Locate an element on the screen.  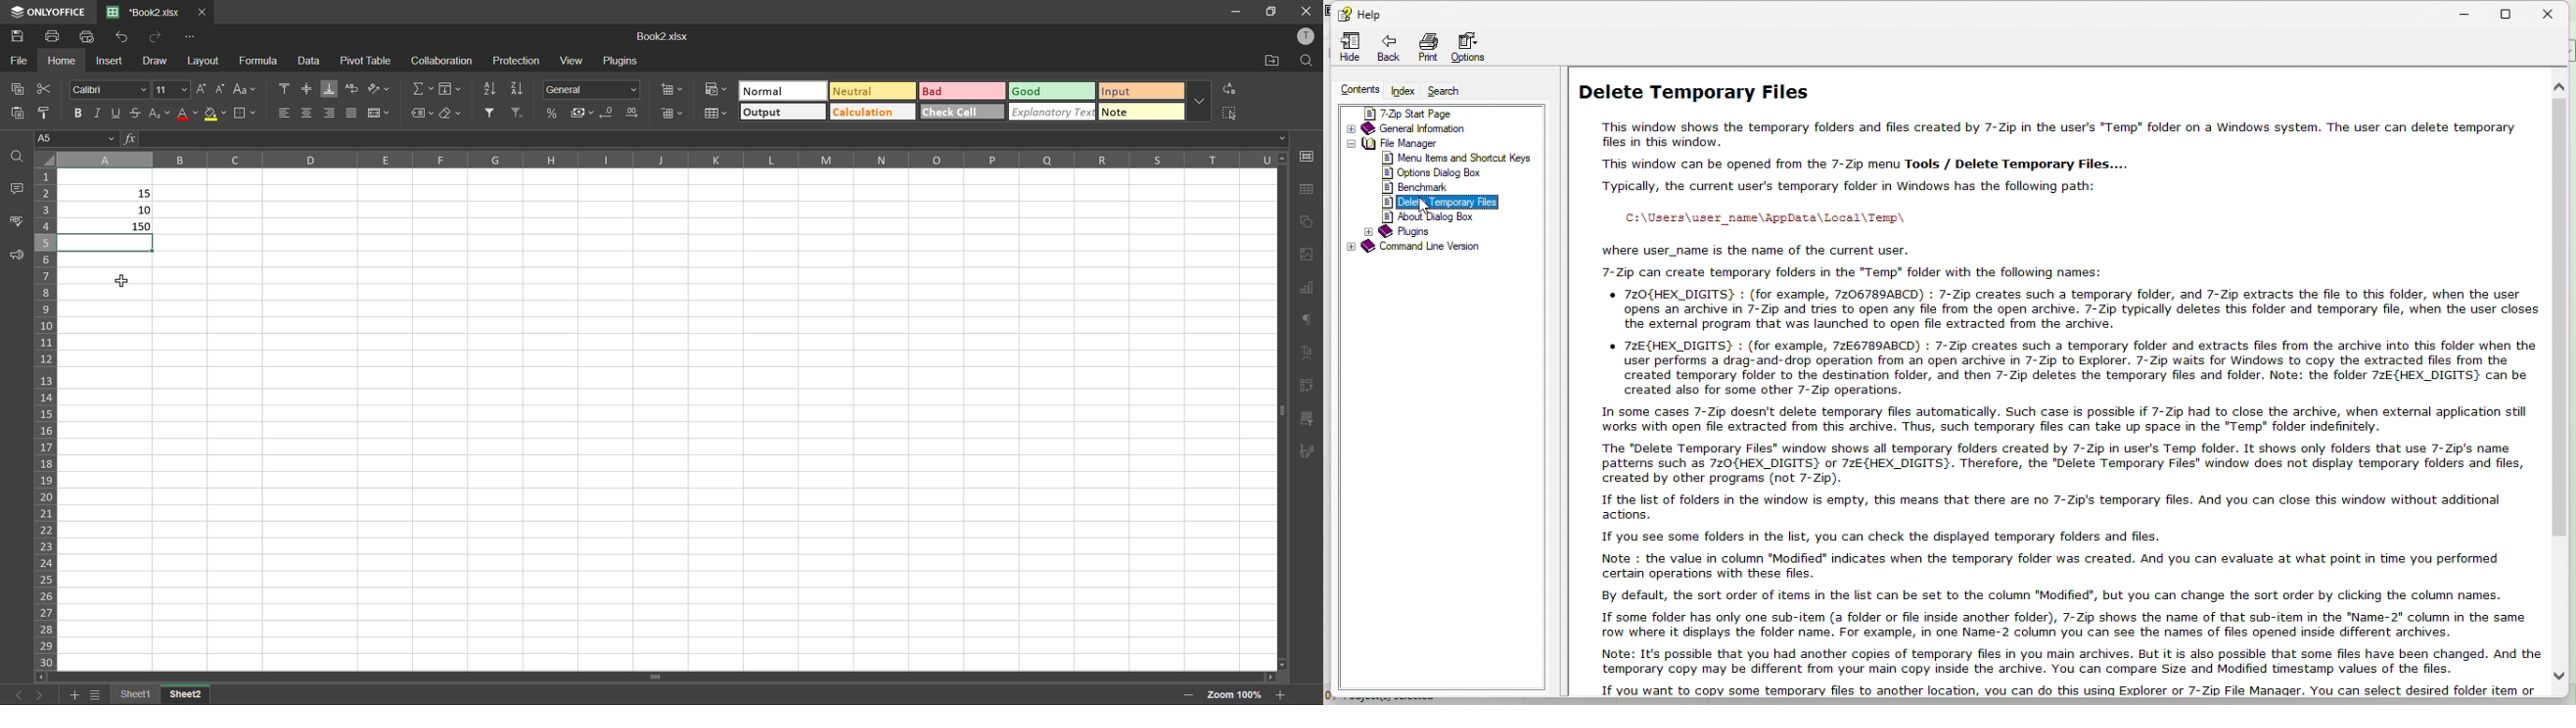
text is located at coordinates (1305, 349).